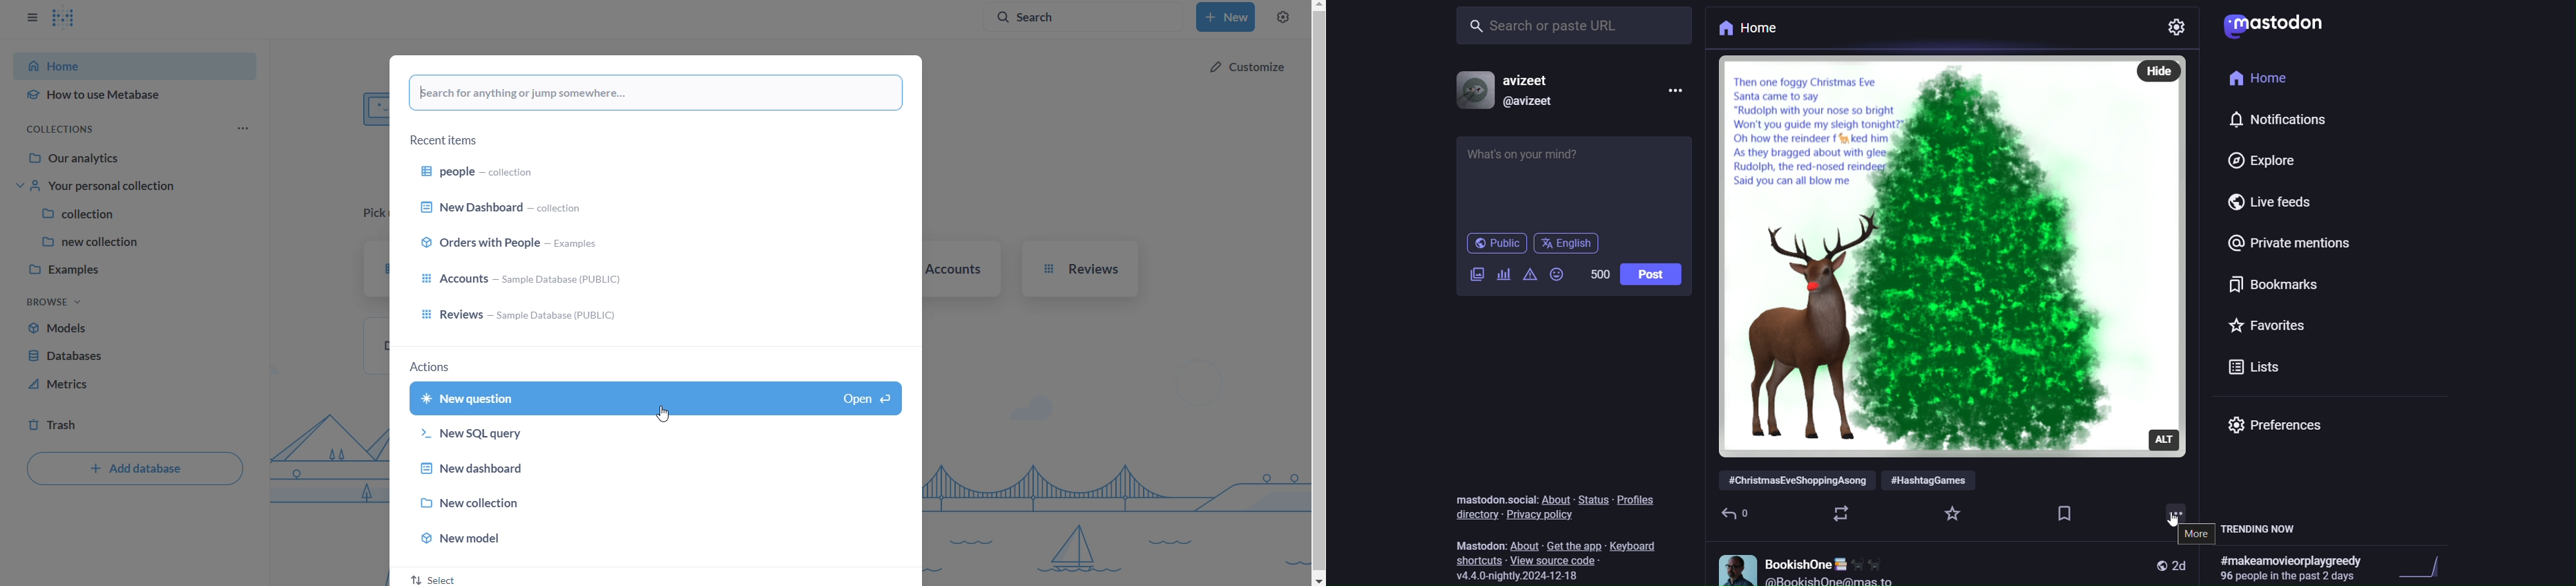 Image resolution: width=2576 pixels, height=588 pixels. What do you see at coordinates (2181, 564) in the screenshot?
I see `2d` at bounding box center [2181, 564].